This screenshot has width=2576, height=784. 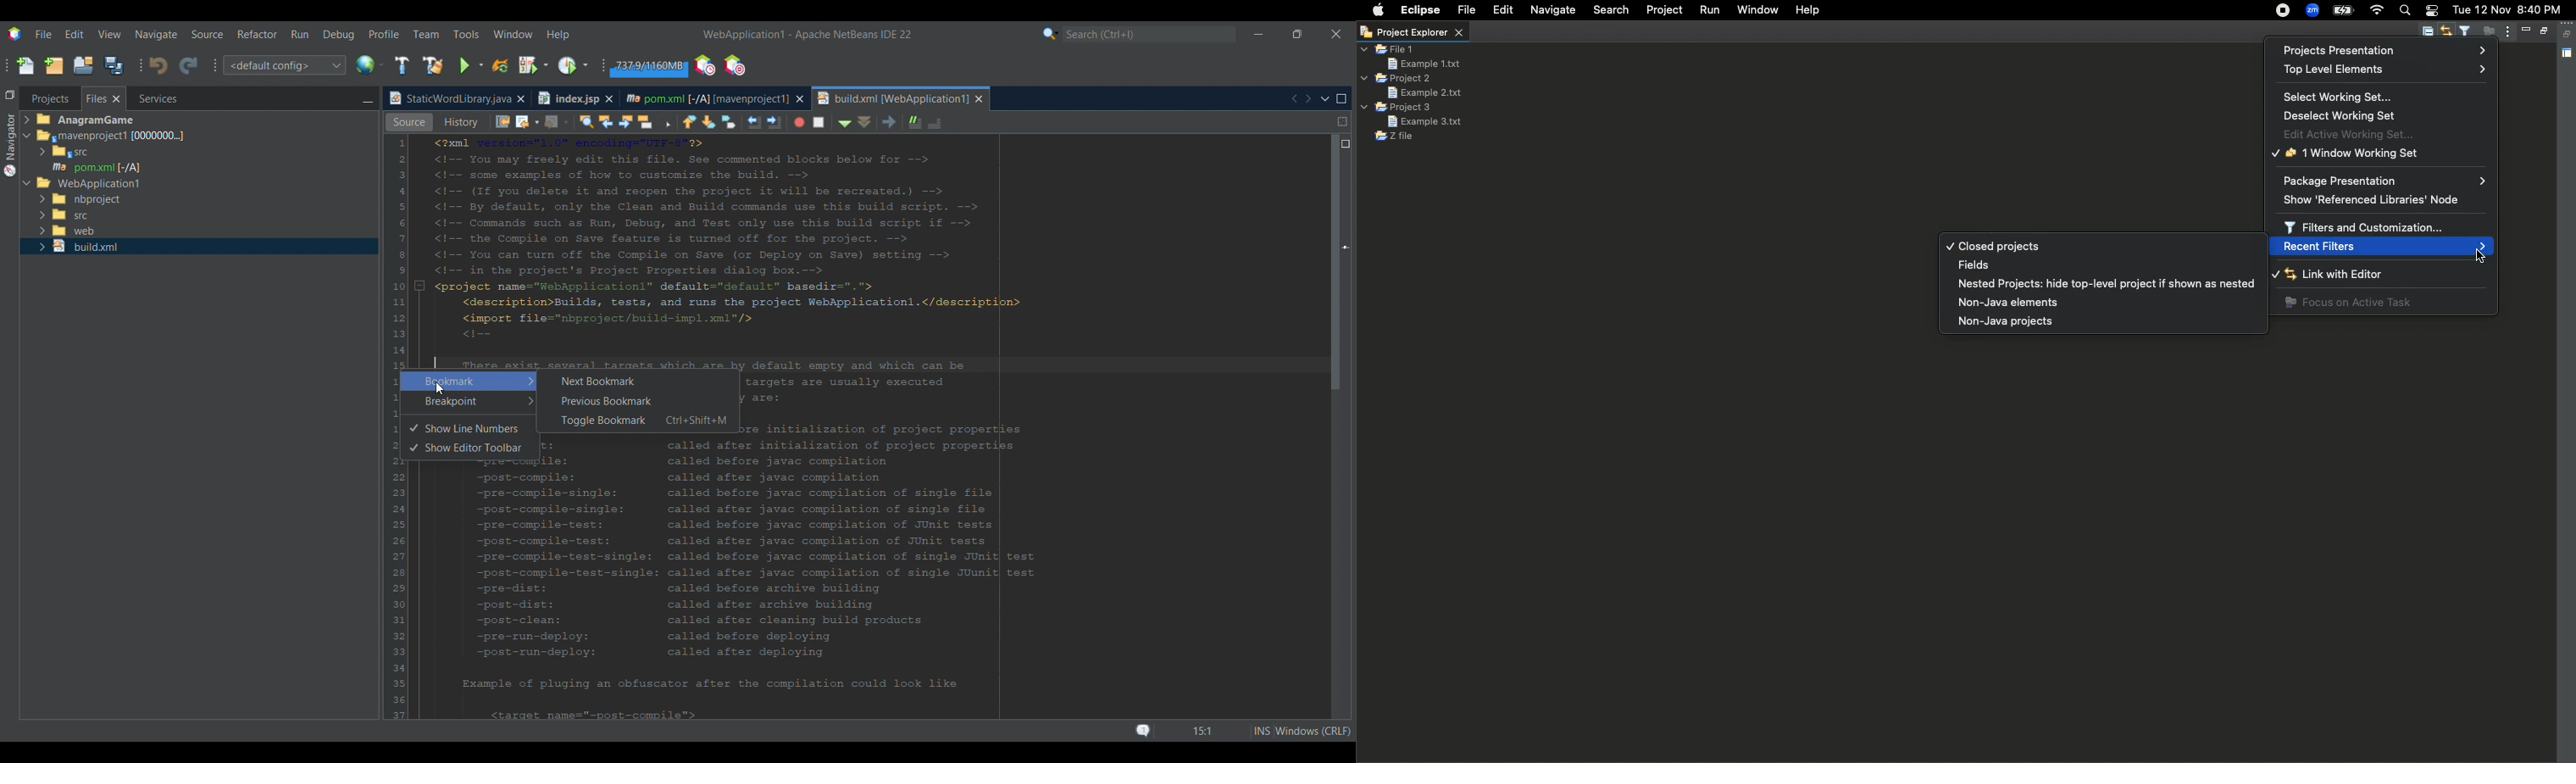 What do you see at coordinates (299, 34) in the screenshot?
I see `Run menu` at bounding box center [299, 34].